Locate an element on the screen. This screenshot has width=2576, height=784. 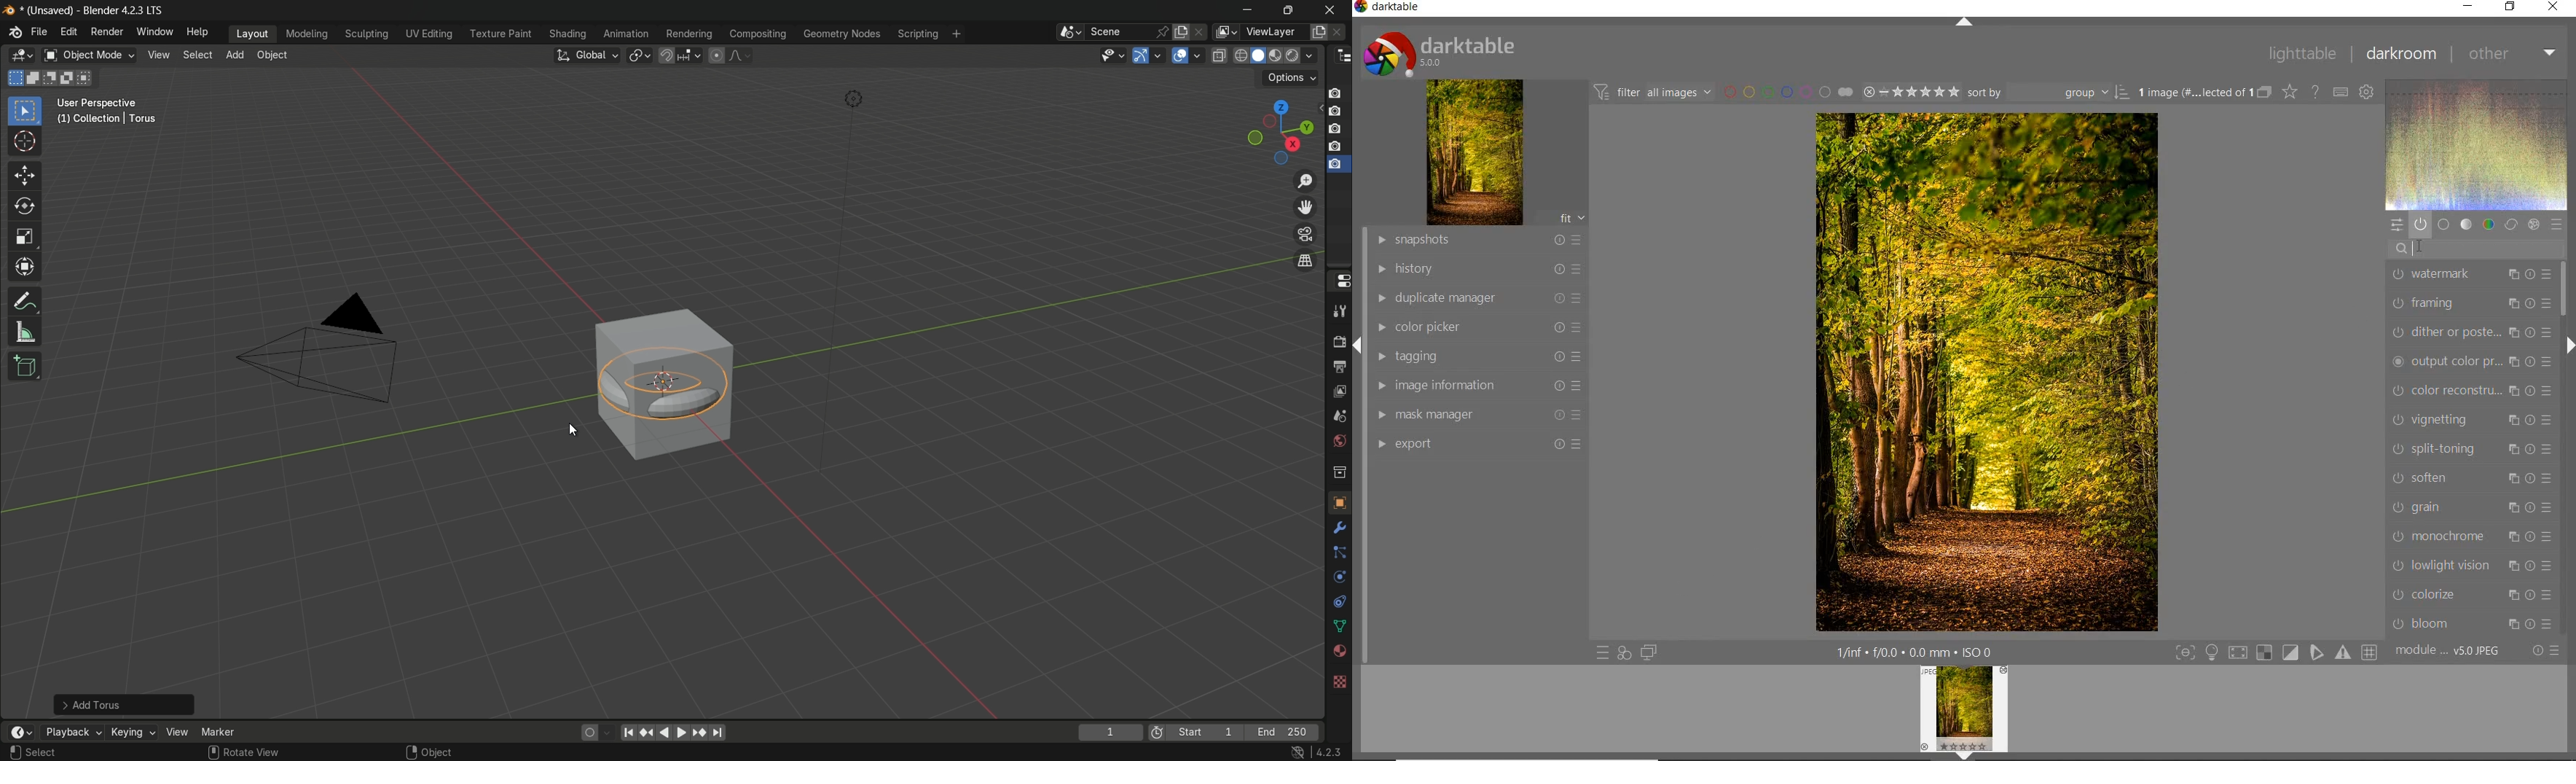
extend existing selection is located at coordinates (35, 78).